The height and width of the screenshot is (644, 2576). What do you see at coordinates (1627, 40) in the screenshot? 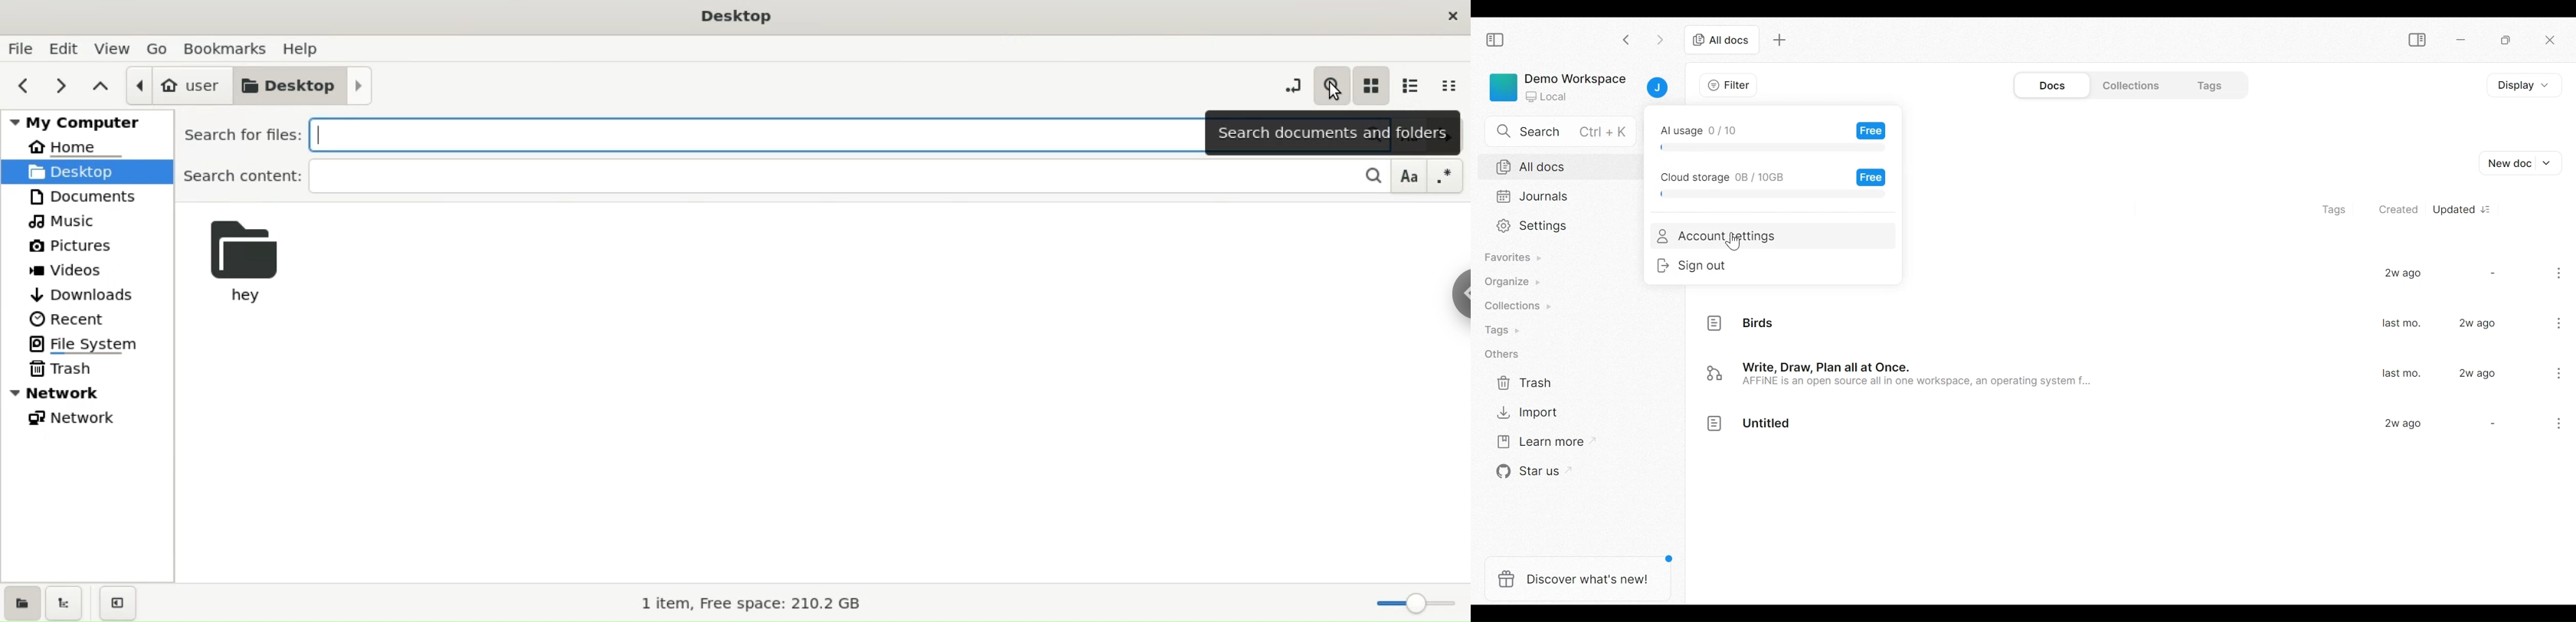
I see `Go back` at bounding box center [1627, 40].